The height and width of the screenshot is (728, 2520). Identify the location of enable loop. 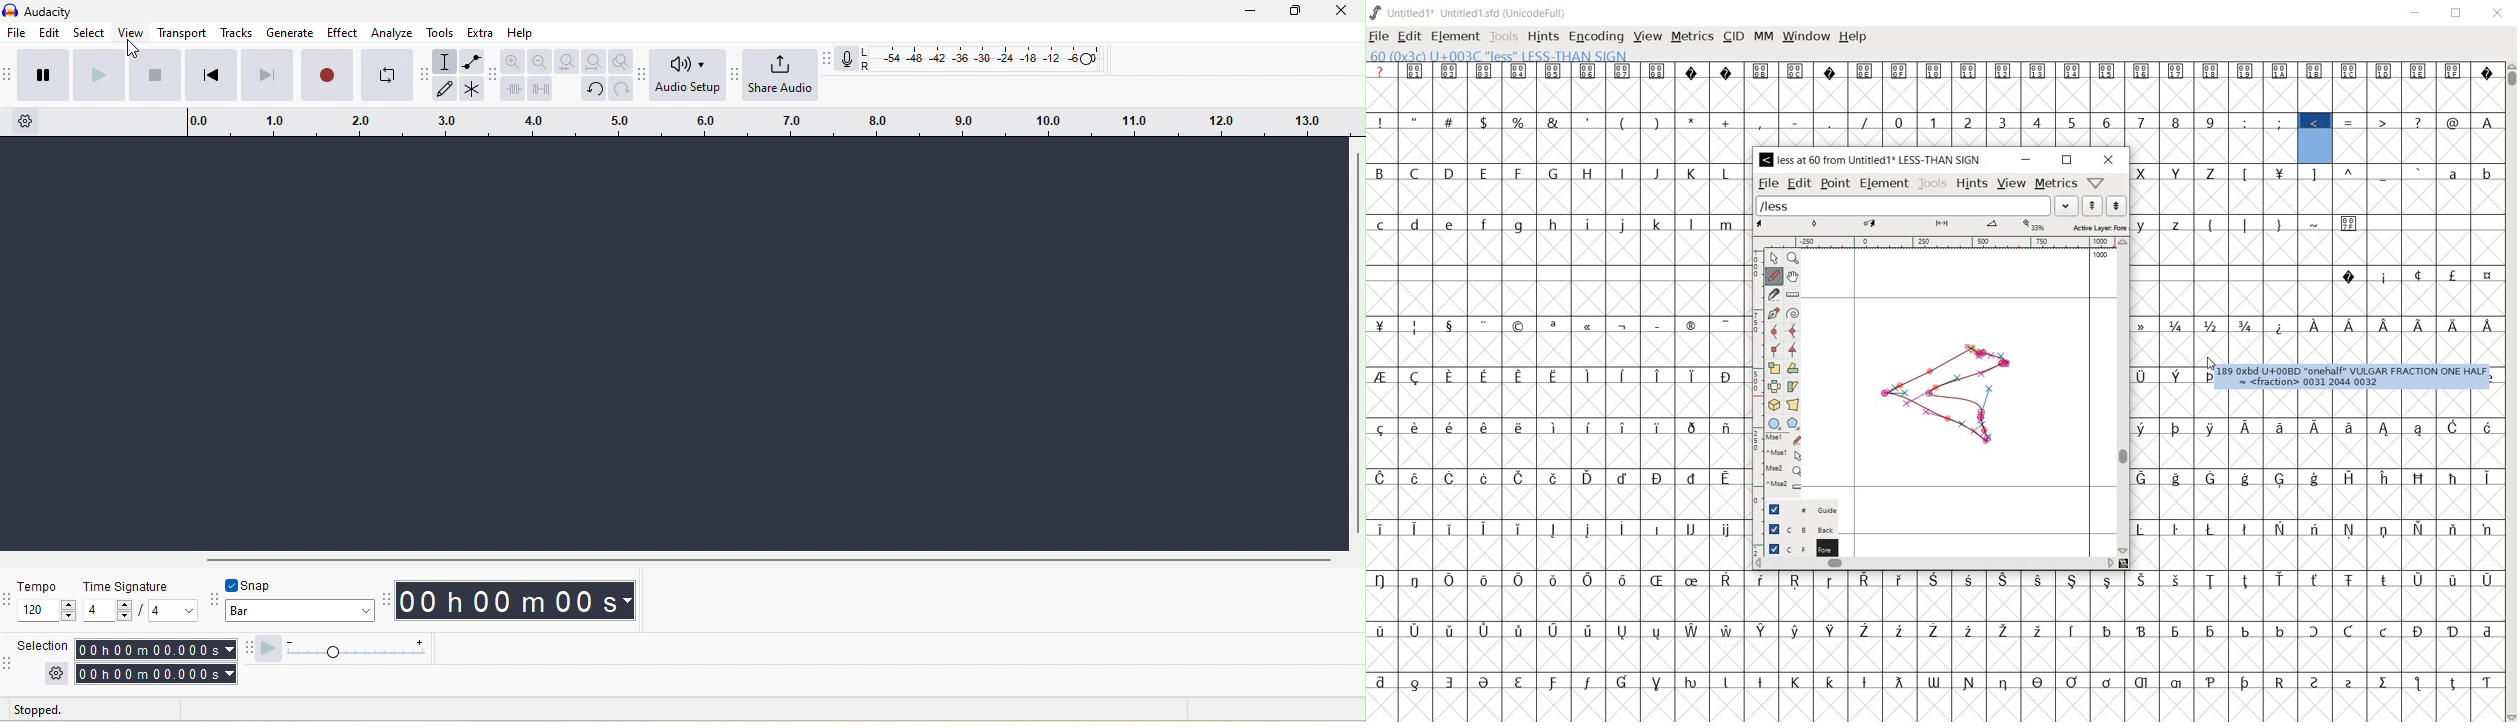
(387, 76).